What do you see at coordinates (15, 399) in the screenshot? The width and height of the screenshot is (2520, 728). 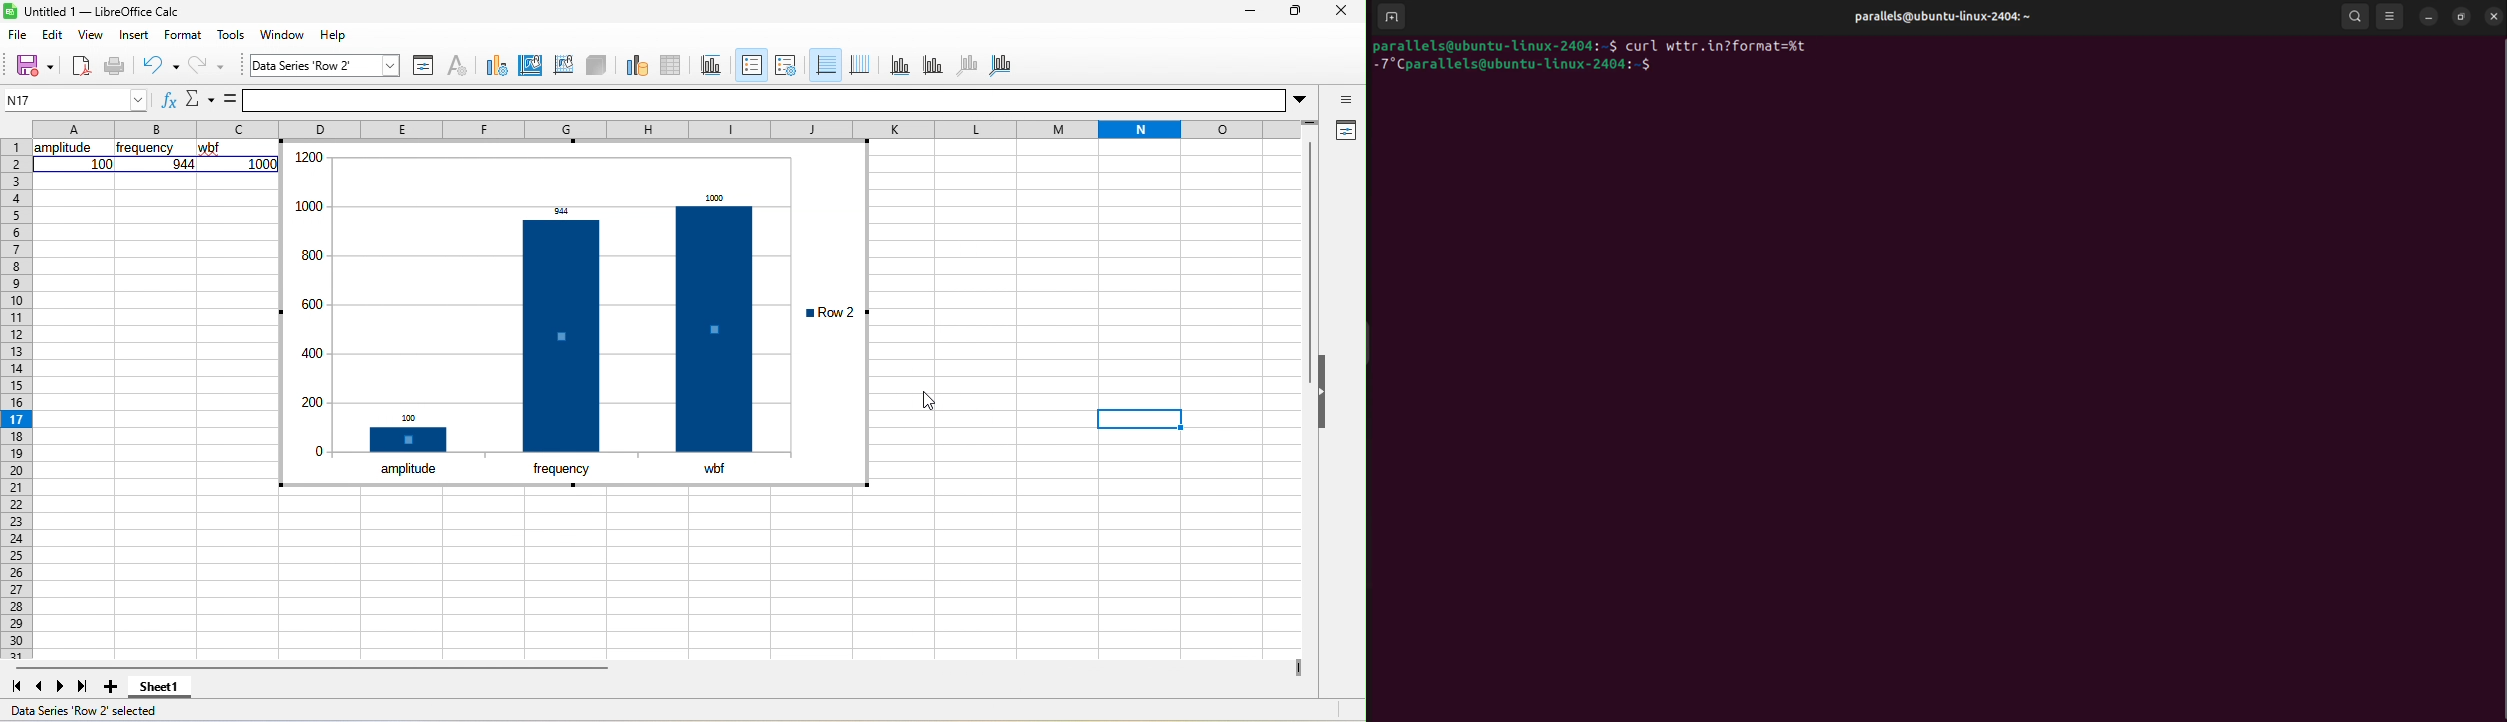 I see `rows` at bounding box center [15, 399].